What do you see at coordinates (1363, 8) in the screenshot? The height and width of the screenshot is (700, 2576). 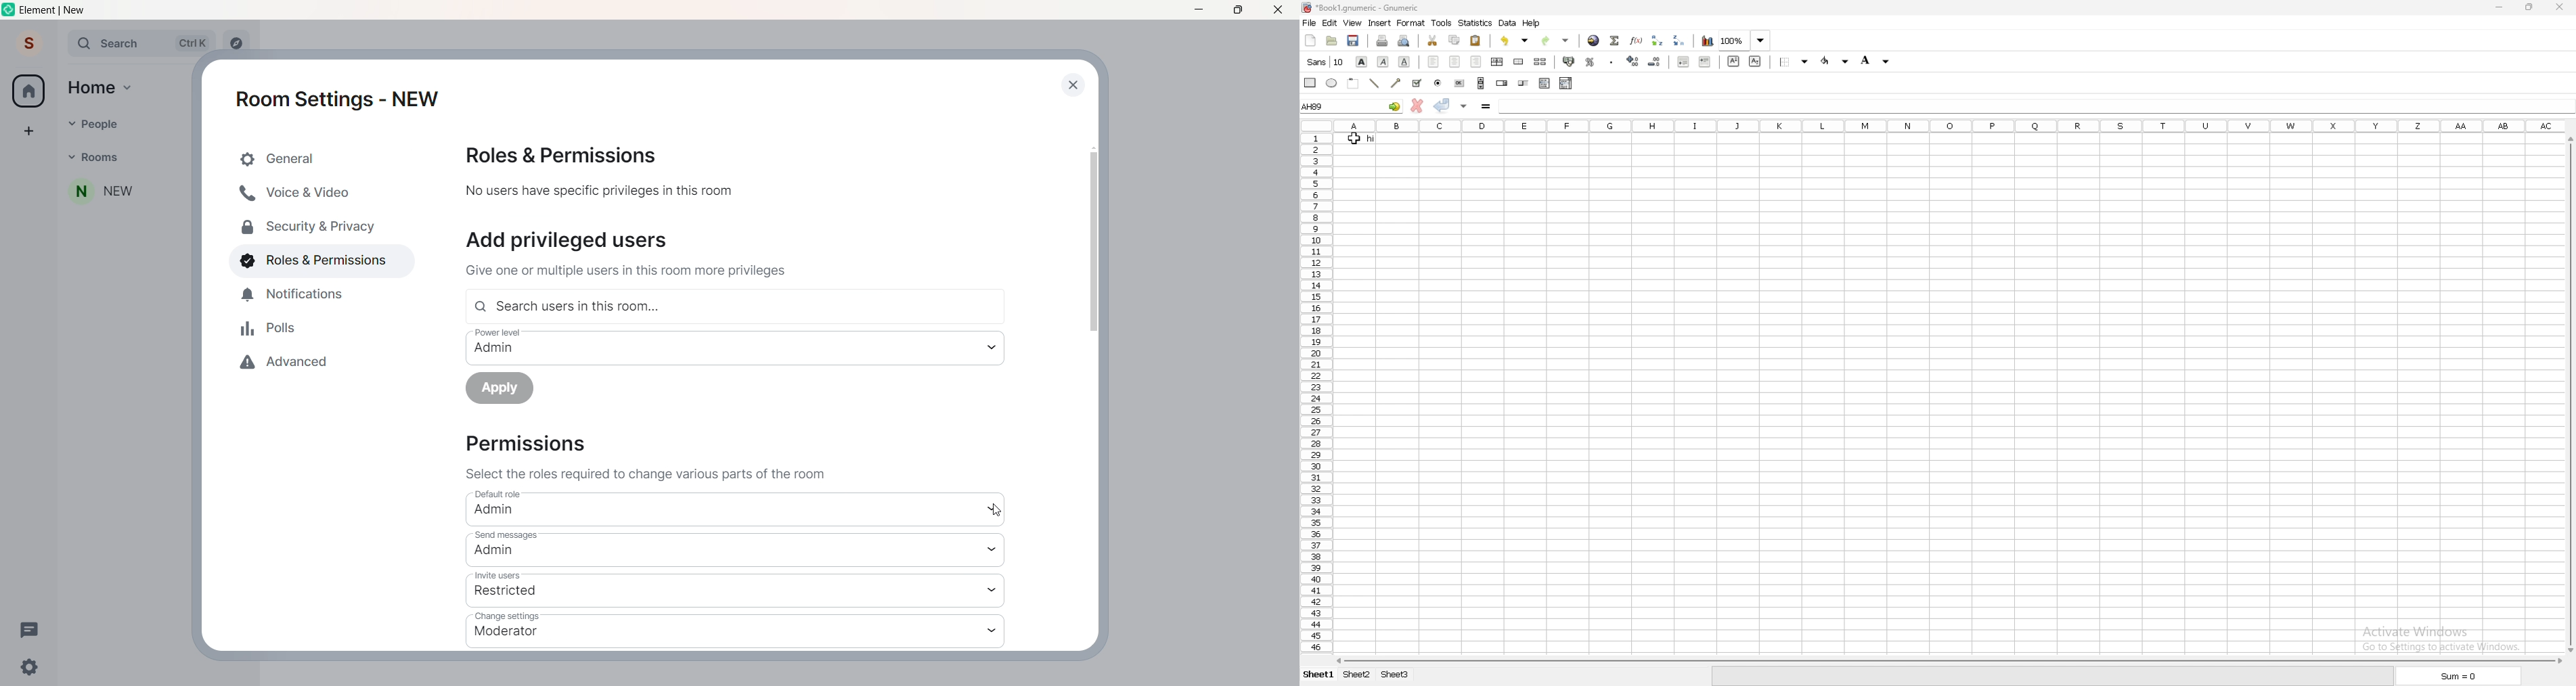 I see `file name` at bounding box center [1363, 8].